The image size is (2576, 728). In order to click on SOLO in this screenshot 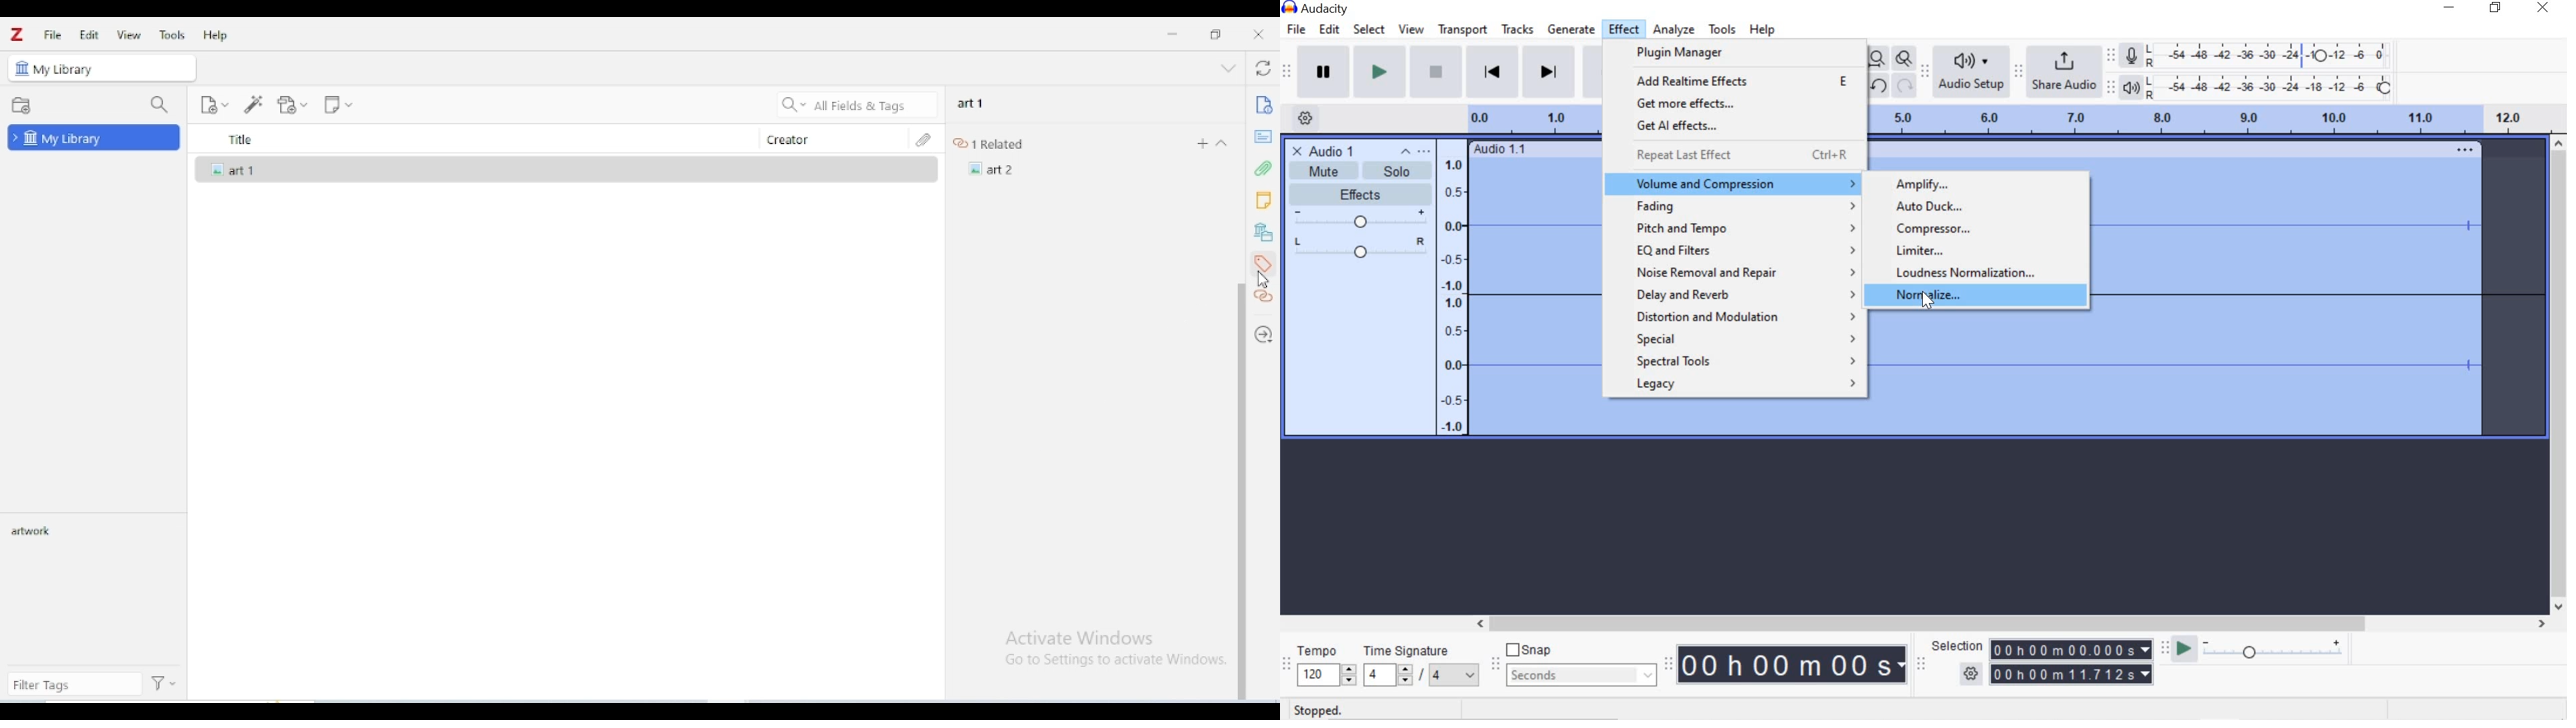, I will do `click(1393, 170)`.